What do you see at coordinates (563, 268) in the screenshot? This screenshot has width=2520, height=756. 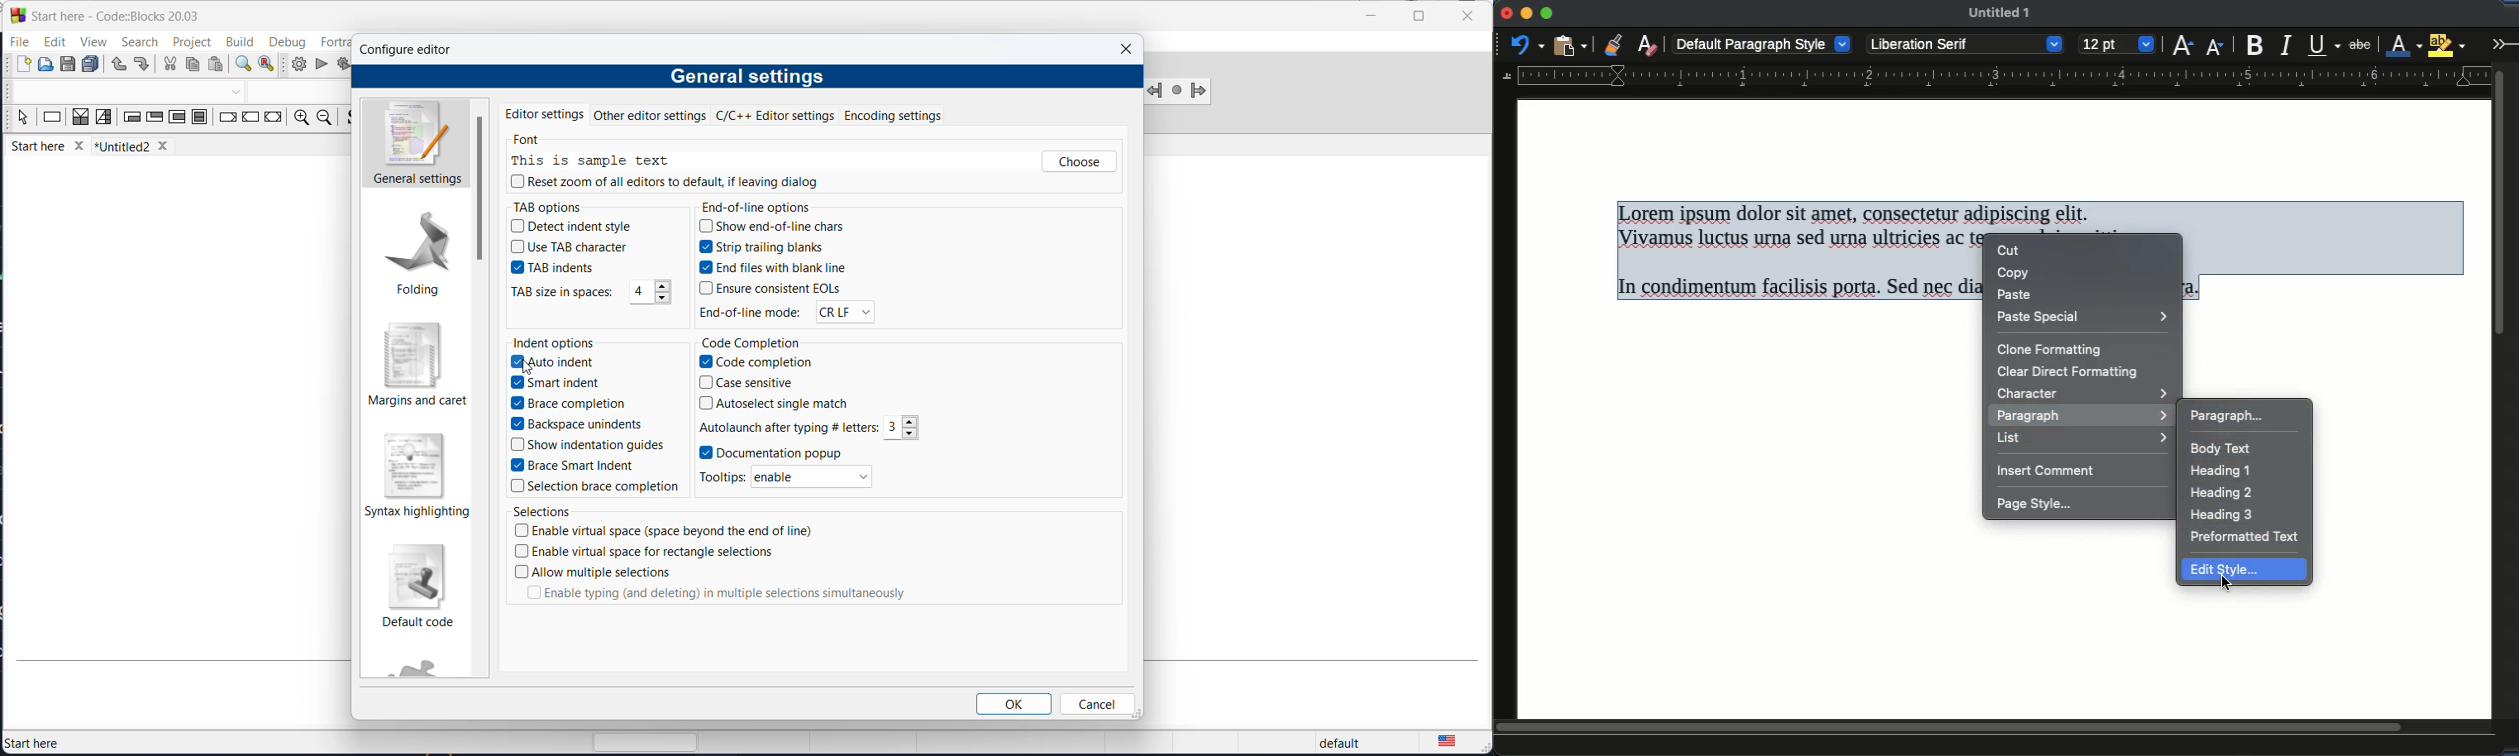 I see `tab indent checkbox` at bounding box center [563, 268].